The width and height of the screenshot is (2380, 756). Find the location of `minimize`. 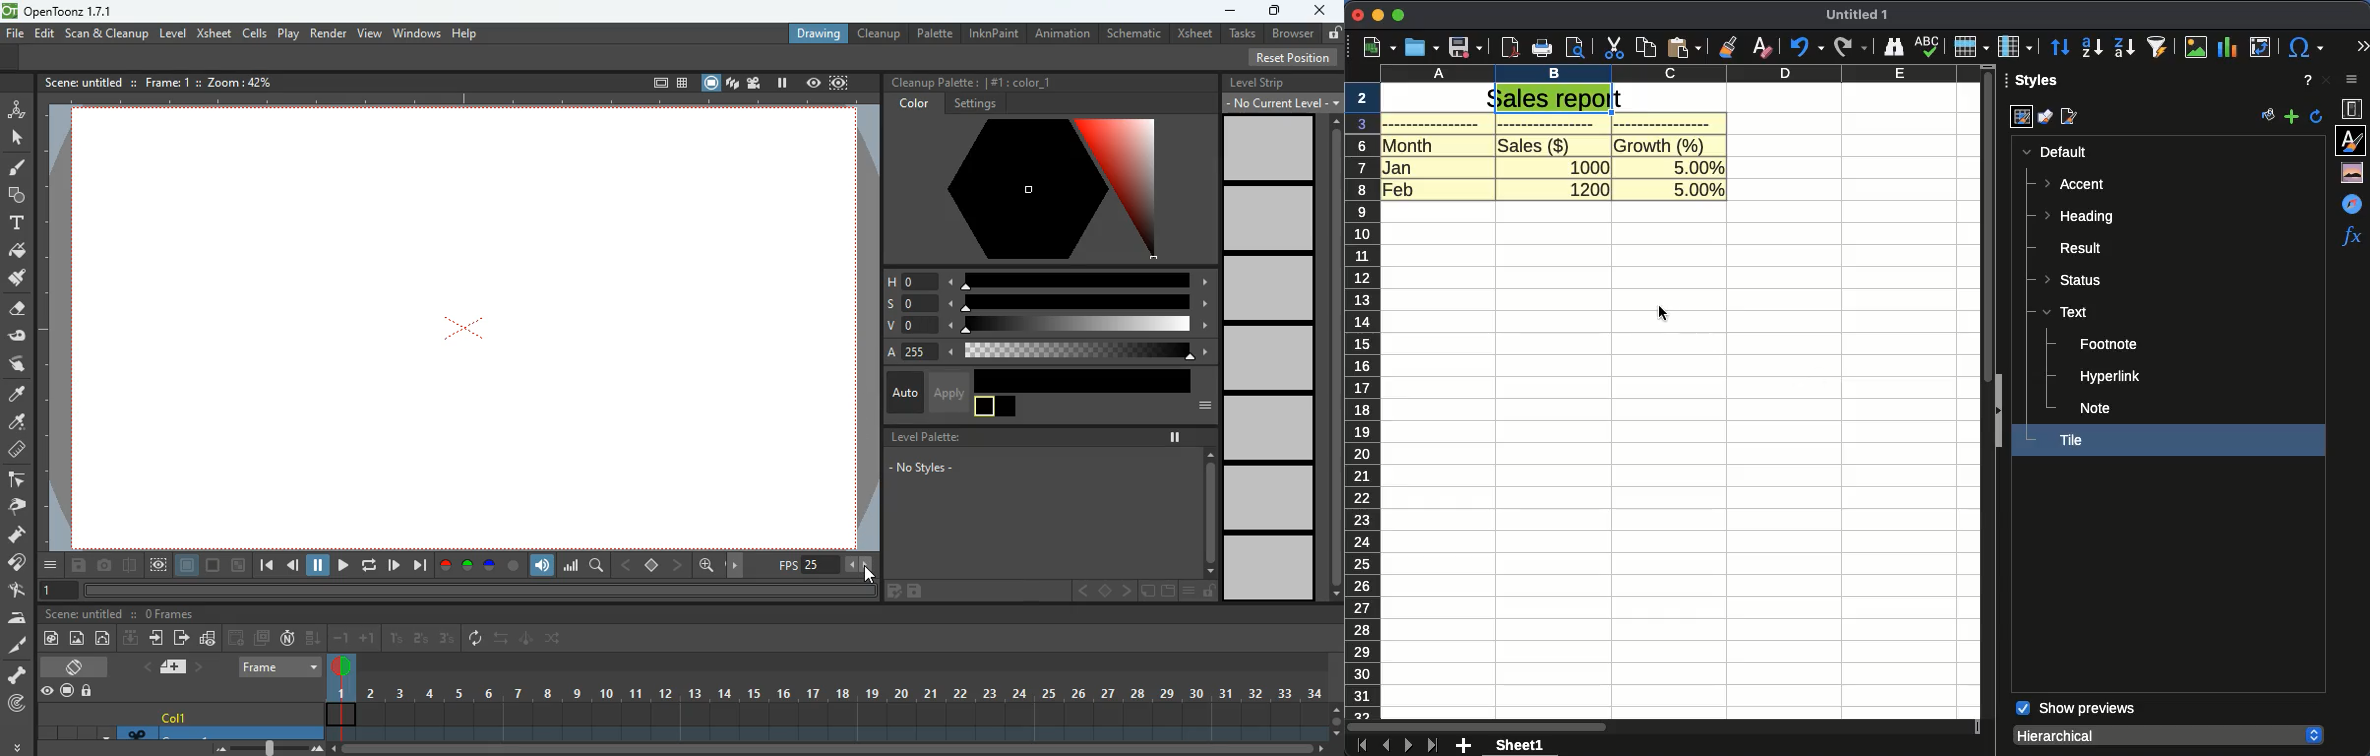

minimize is located at coordinates (1227, 10).